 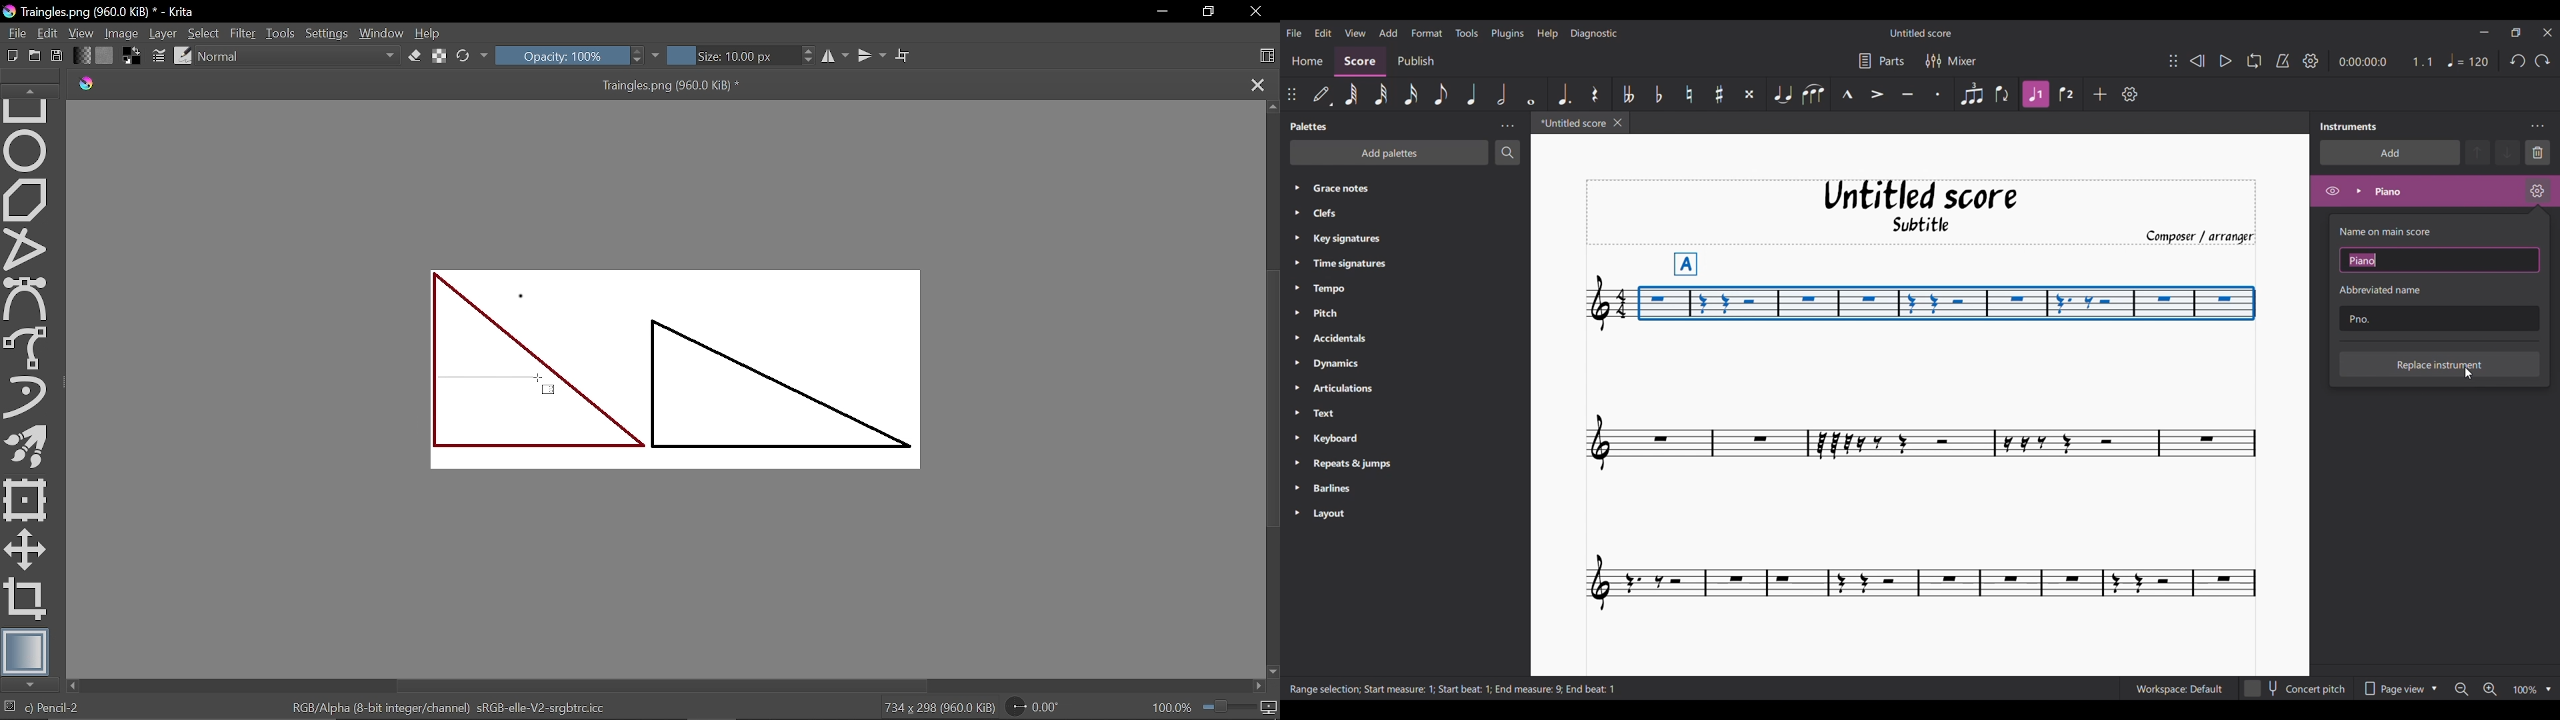 What do you see at coordinates (14, 32) in the screenshot?
I see `File` at bounding box center [14, 32].